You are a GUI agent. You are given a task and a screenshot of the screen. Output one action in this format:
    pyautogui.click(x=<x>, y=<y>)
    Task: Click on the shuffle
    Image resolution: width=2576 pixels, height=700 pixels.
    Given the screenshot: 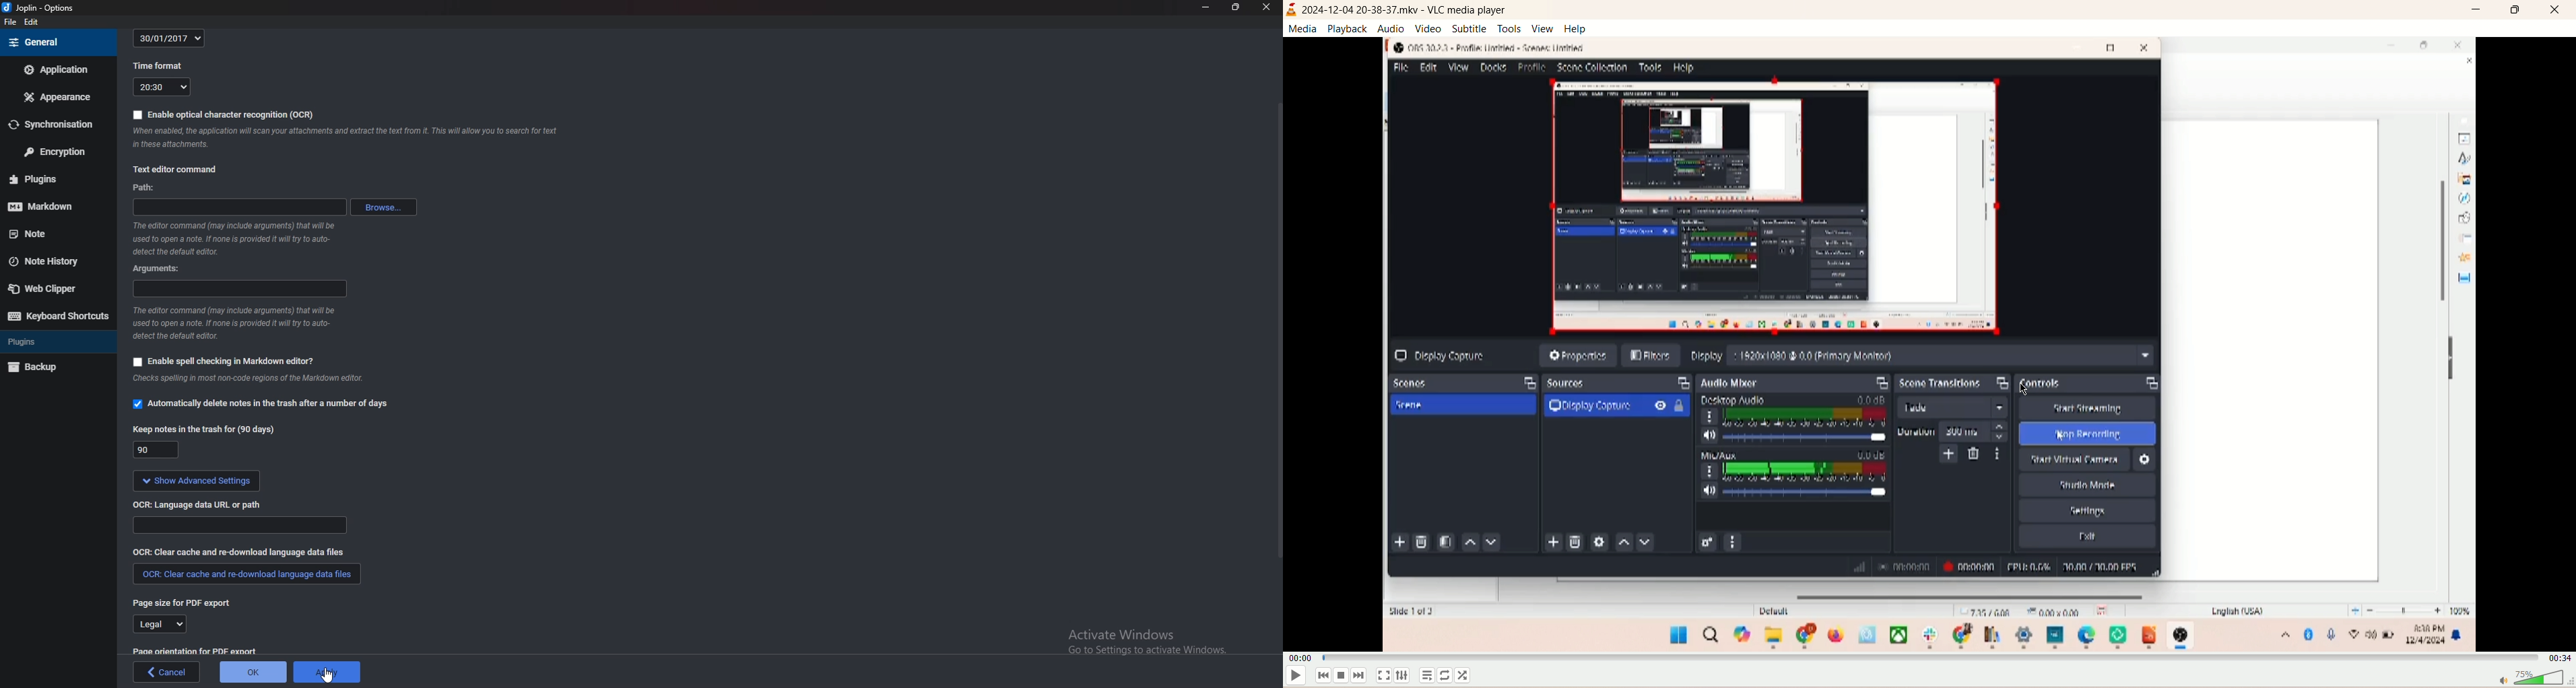 What is the action you would take?
    pyautogui.click(x=1464, y=675)
    